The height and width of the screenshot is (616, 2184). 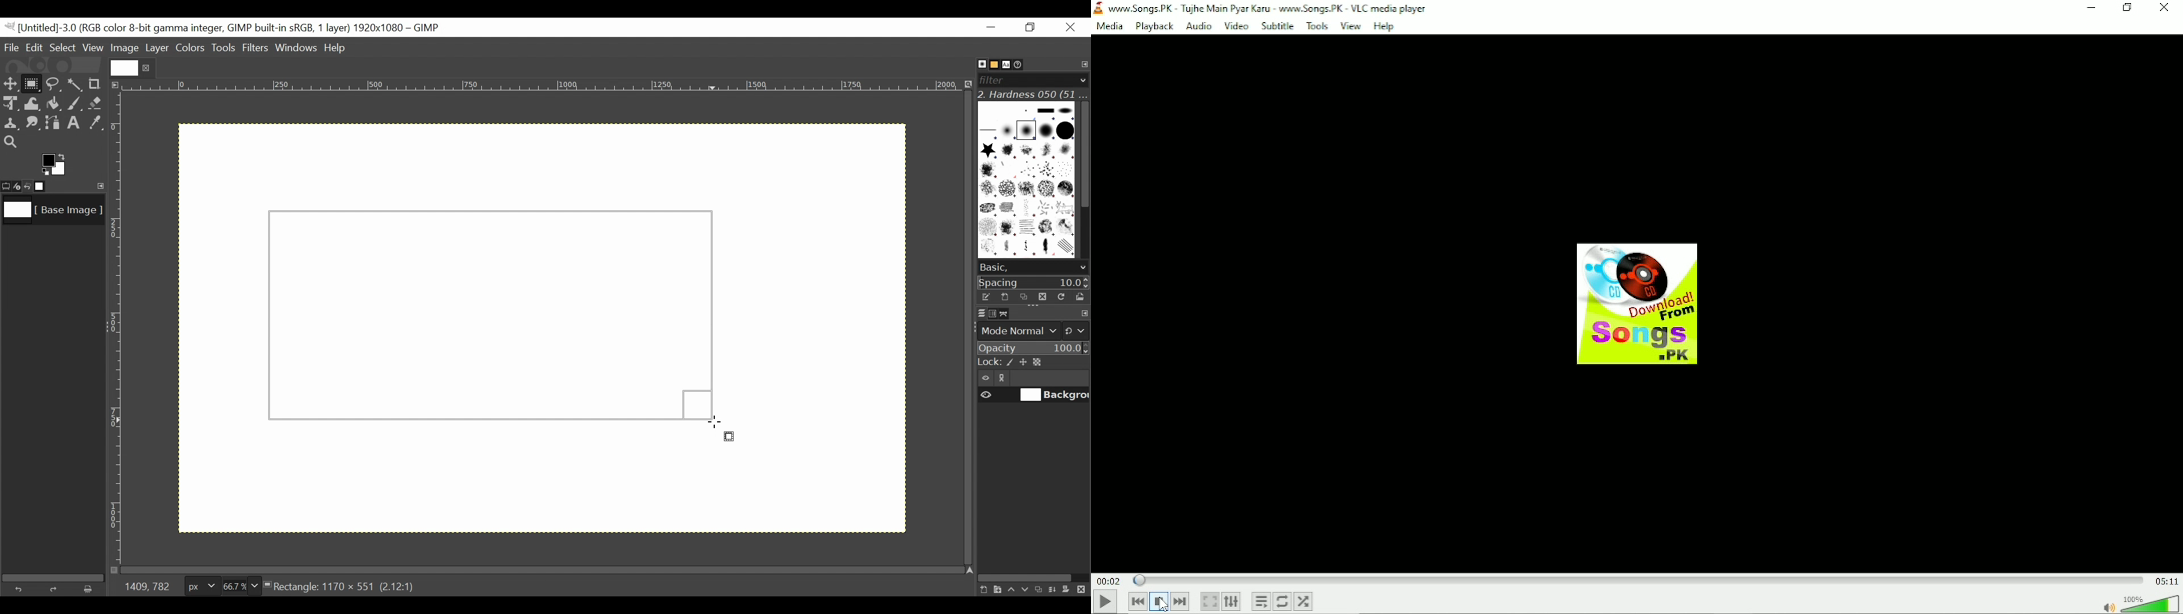 I want to click on Media, so click(x=1110, y=27).